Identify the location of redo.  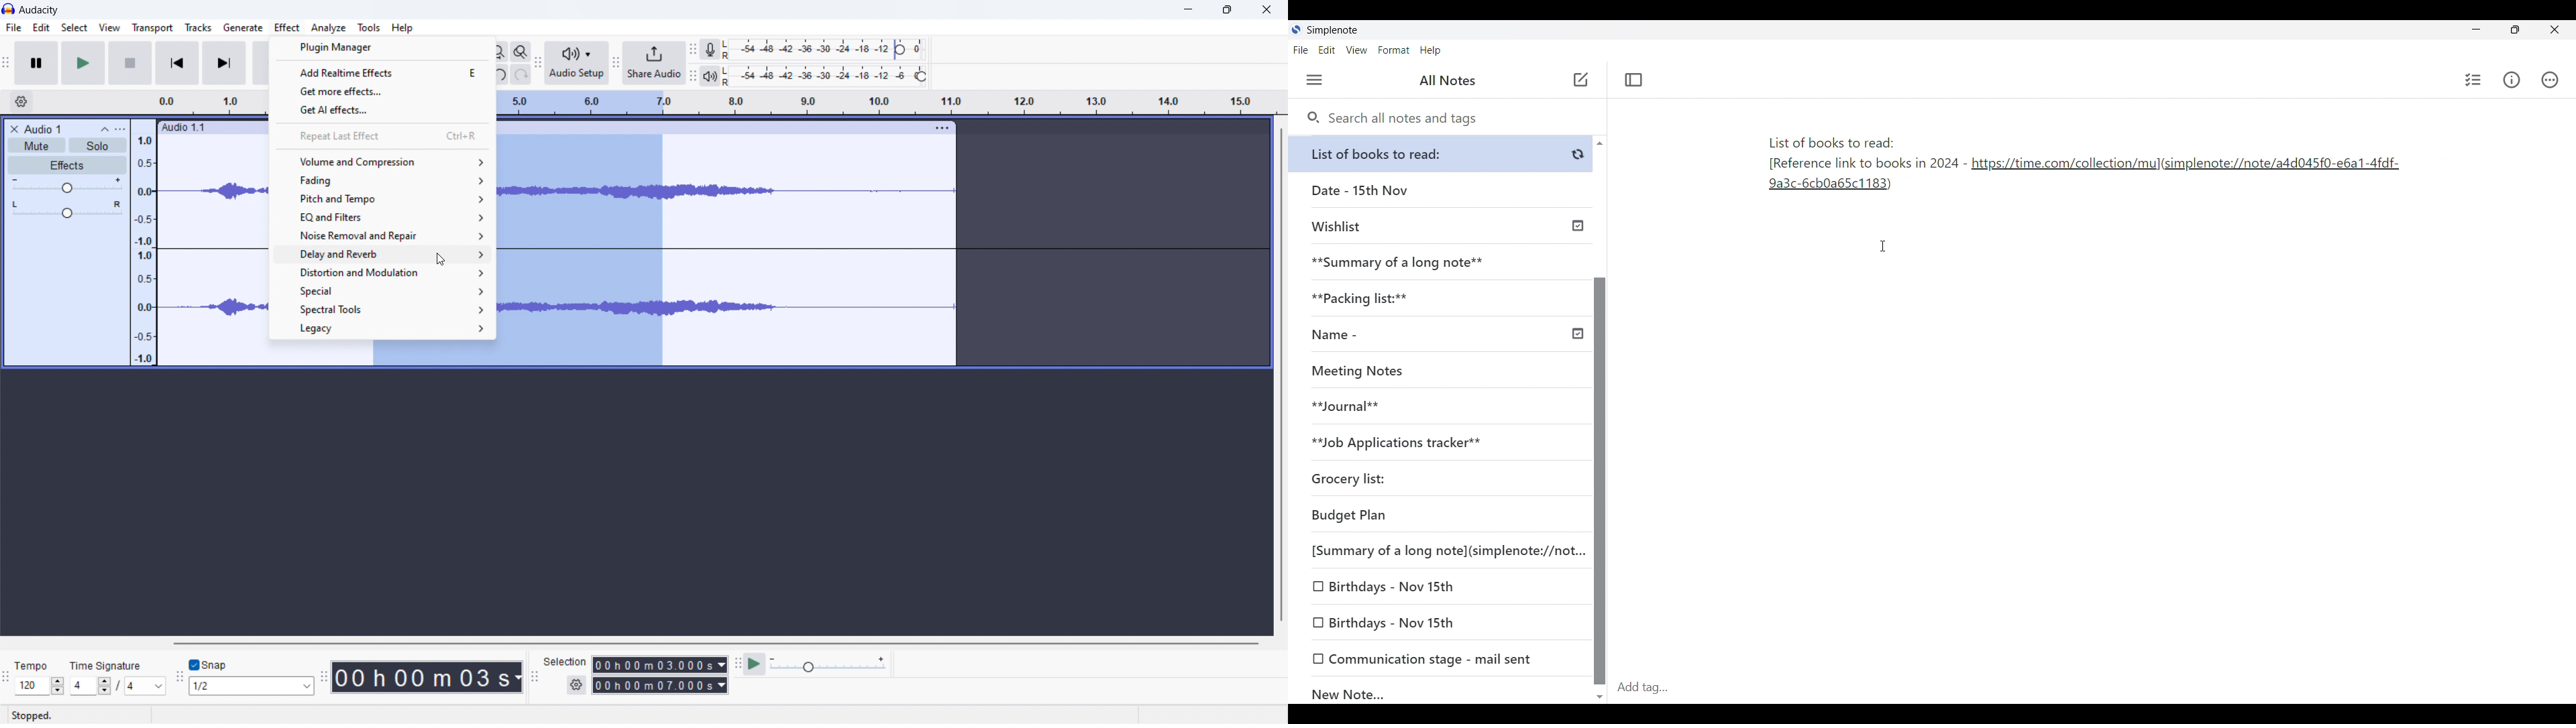
(521, 74).